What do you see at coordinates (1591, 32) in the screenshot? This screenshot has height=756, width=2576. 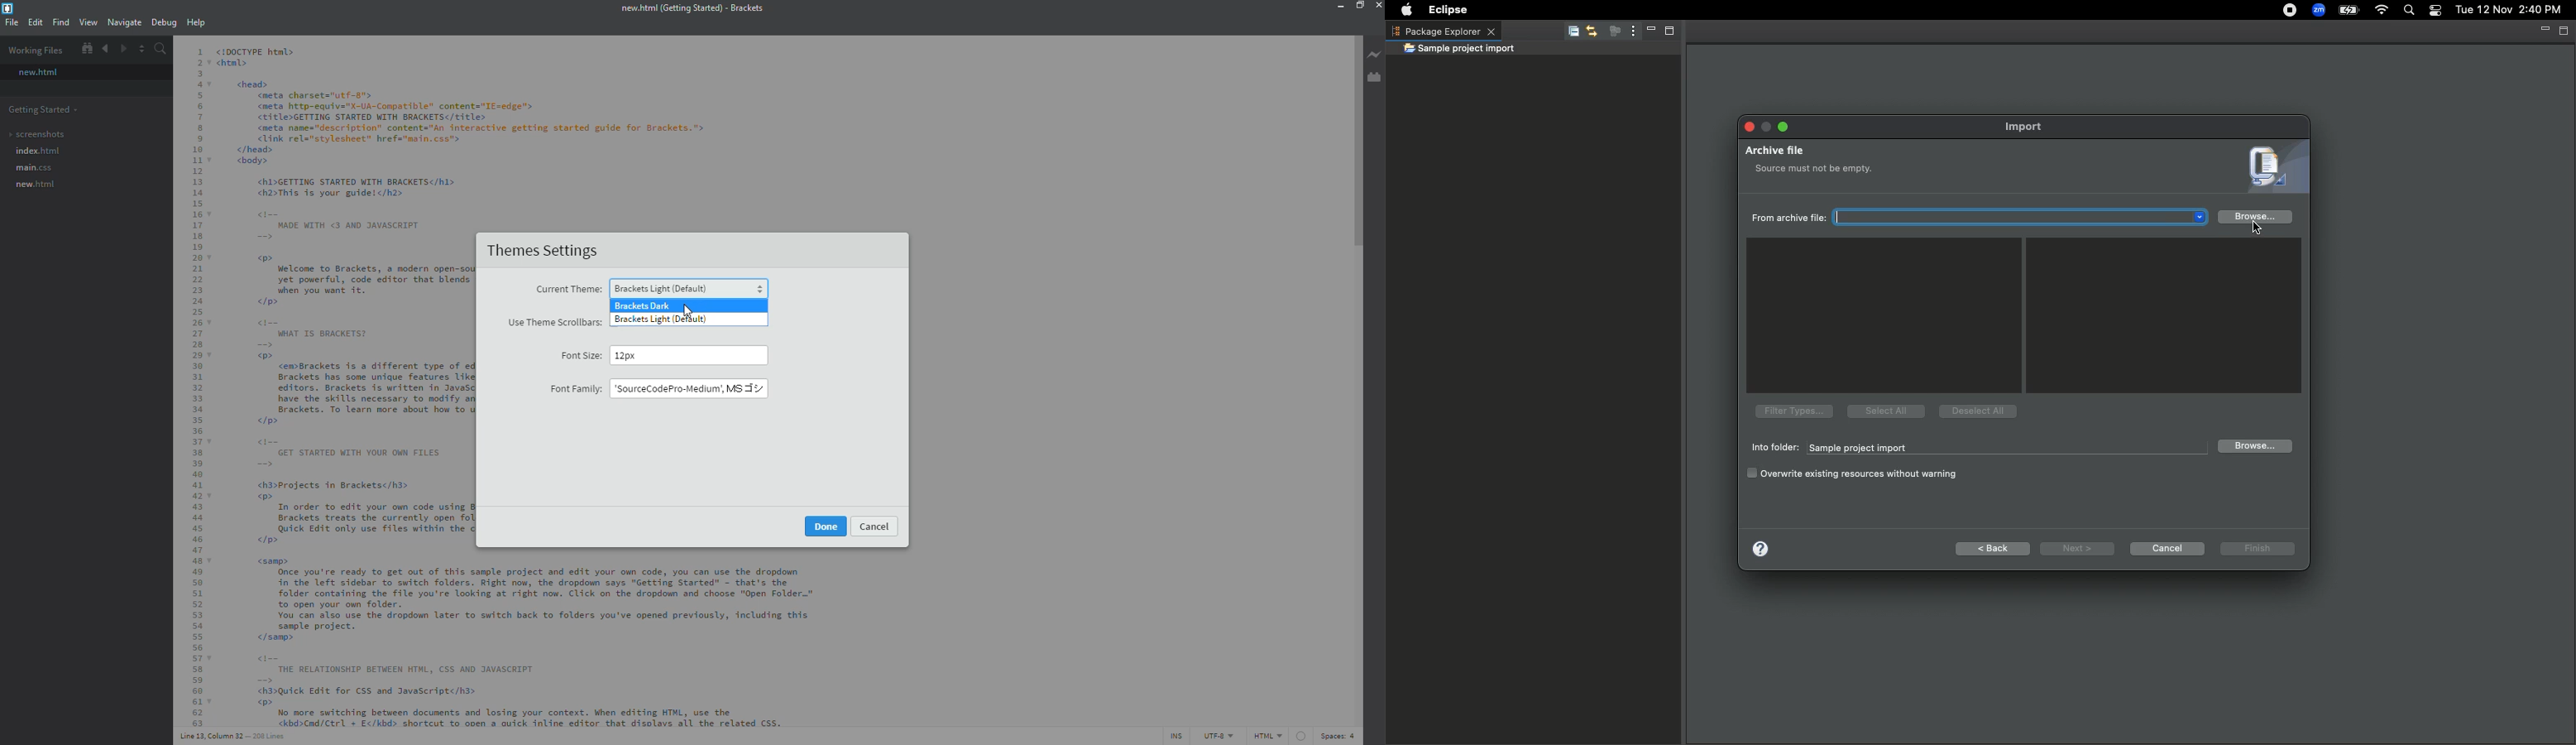 I see `Link with editor` at bounding box center [1591, 32].